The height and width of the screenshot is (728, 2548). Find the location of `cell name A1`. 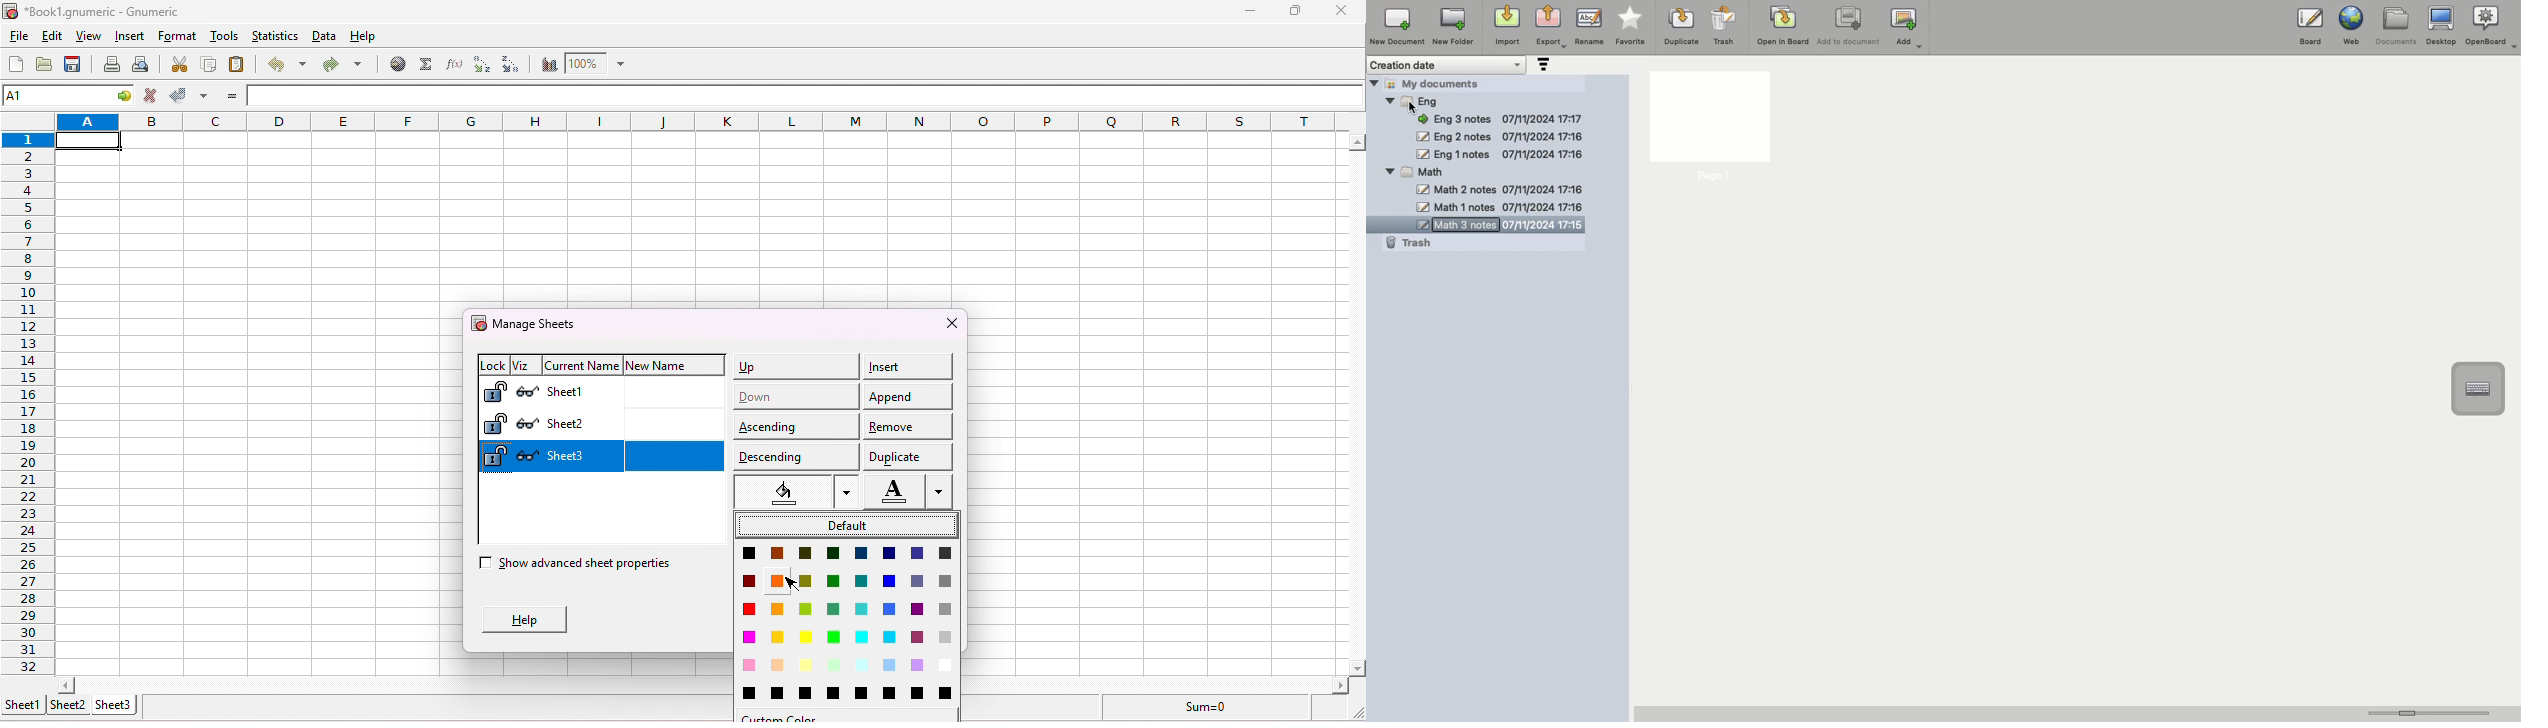

cell name A1 is located at coordinates (55, 95).